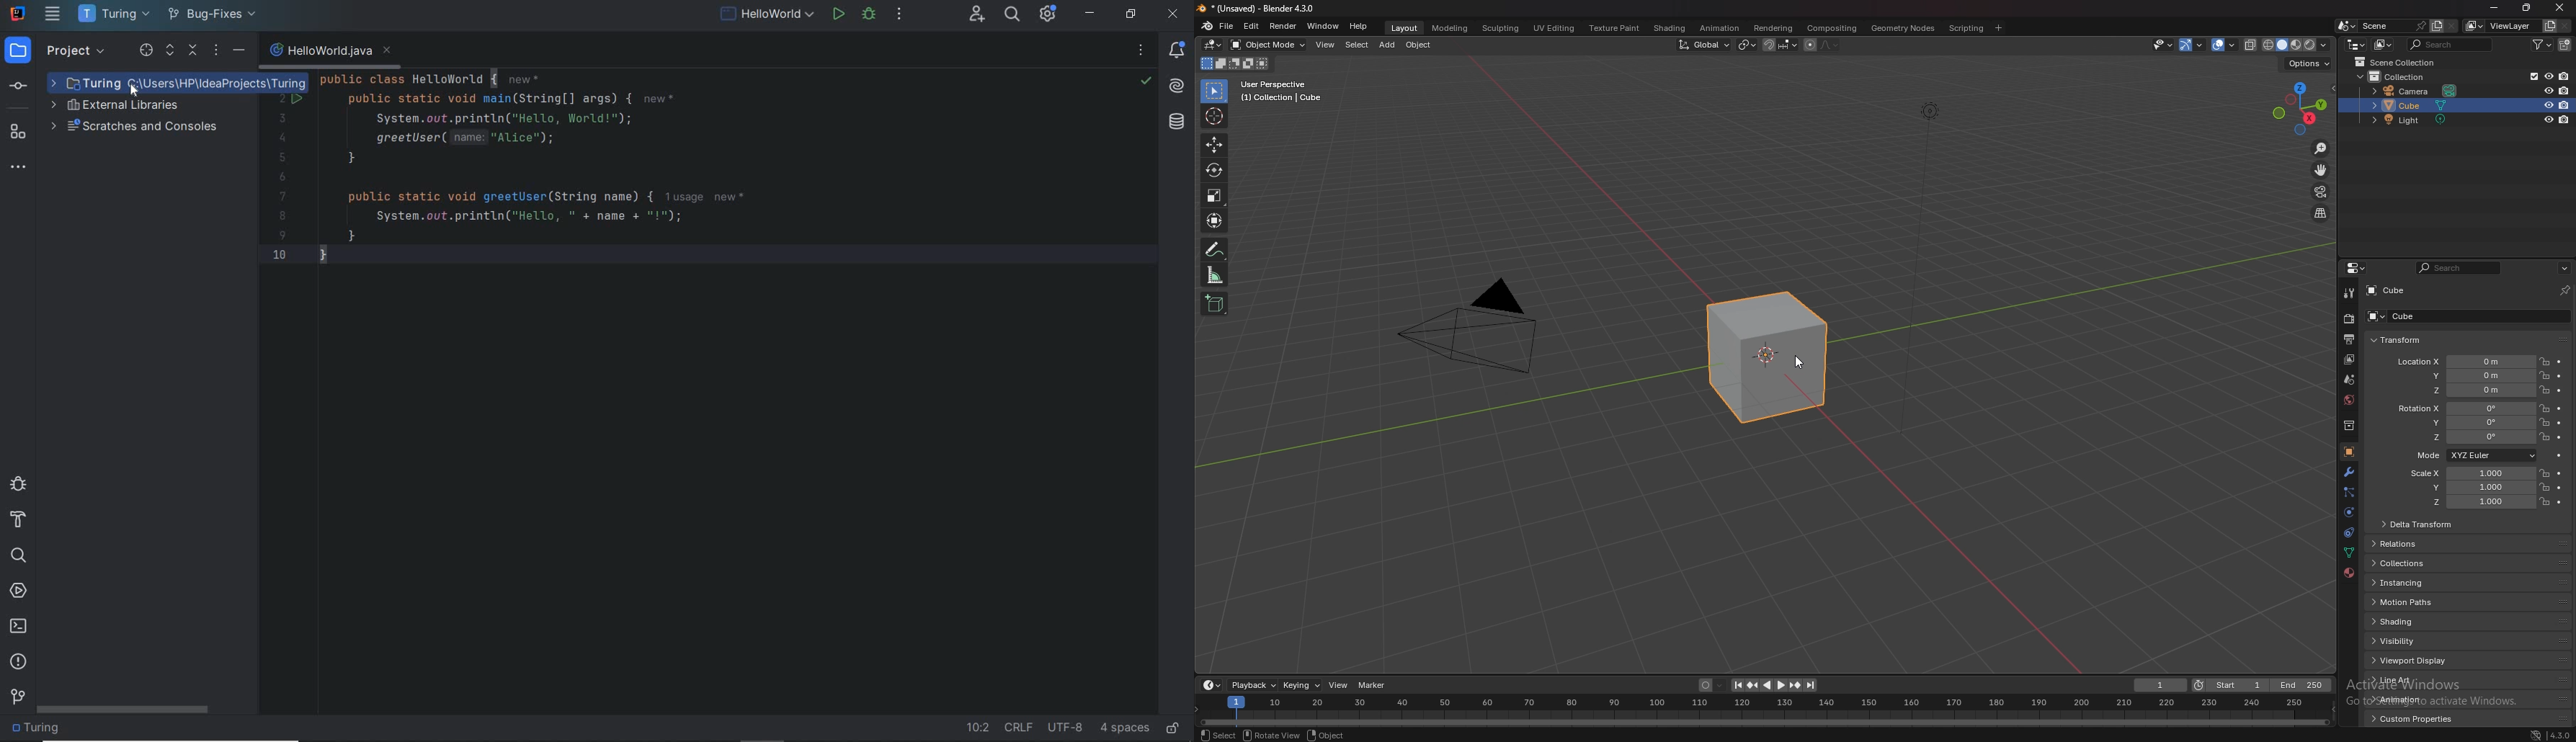 This screenshot has height=756, width=2576. Describe the element at coordinates (215, 52) in the screenshot. I see `options` at that location.